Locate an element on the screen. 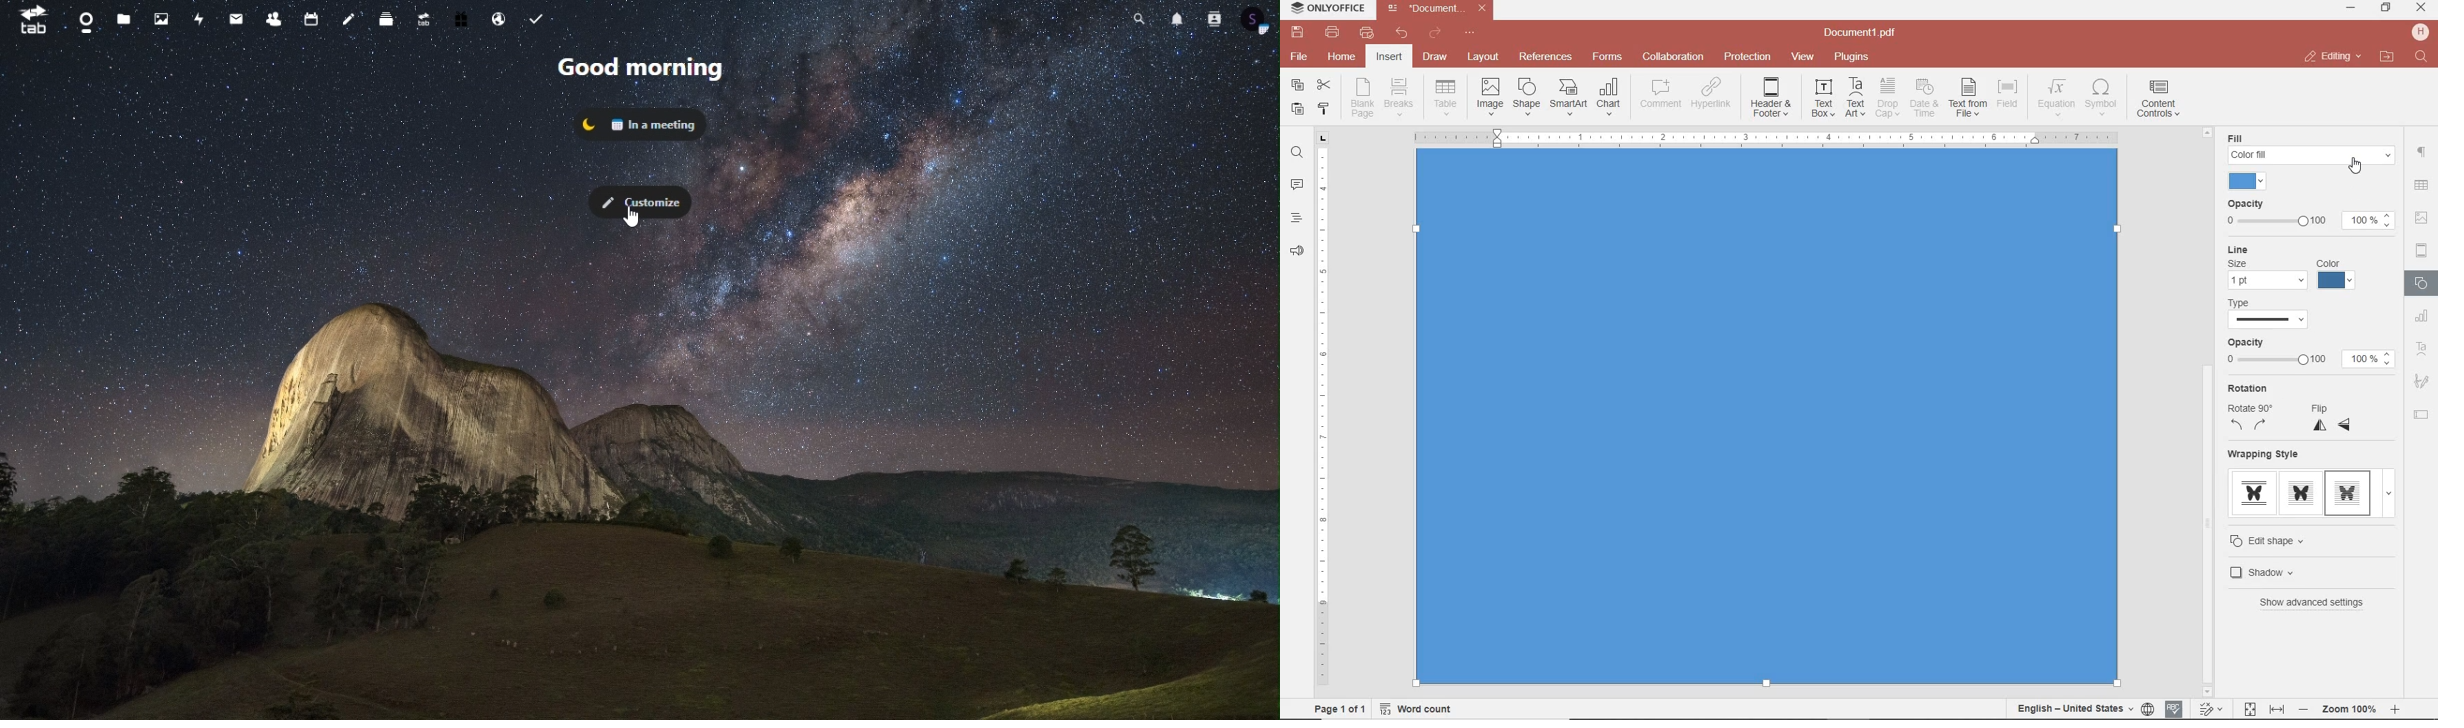  copy is located at coordinates (1297, 86).